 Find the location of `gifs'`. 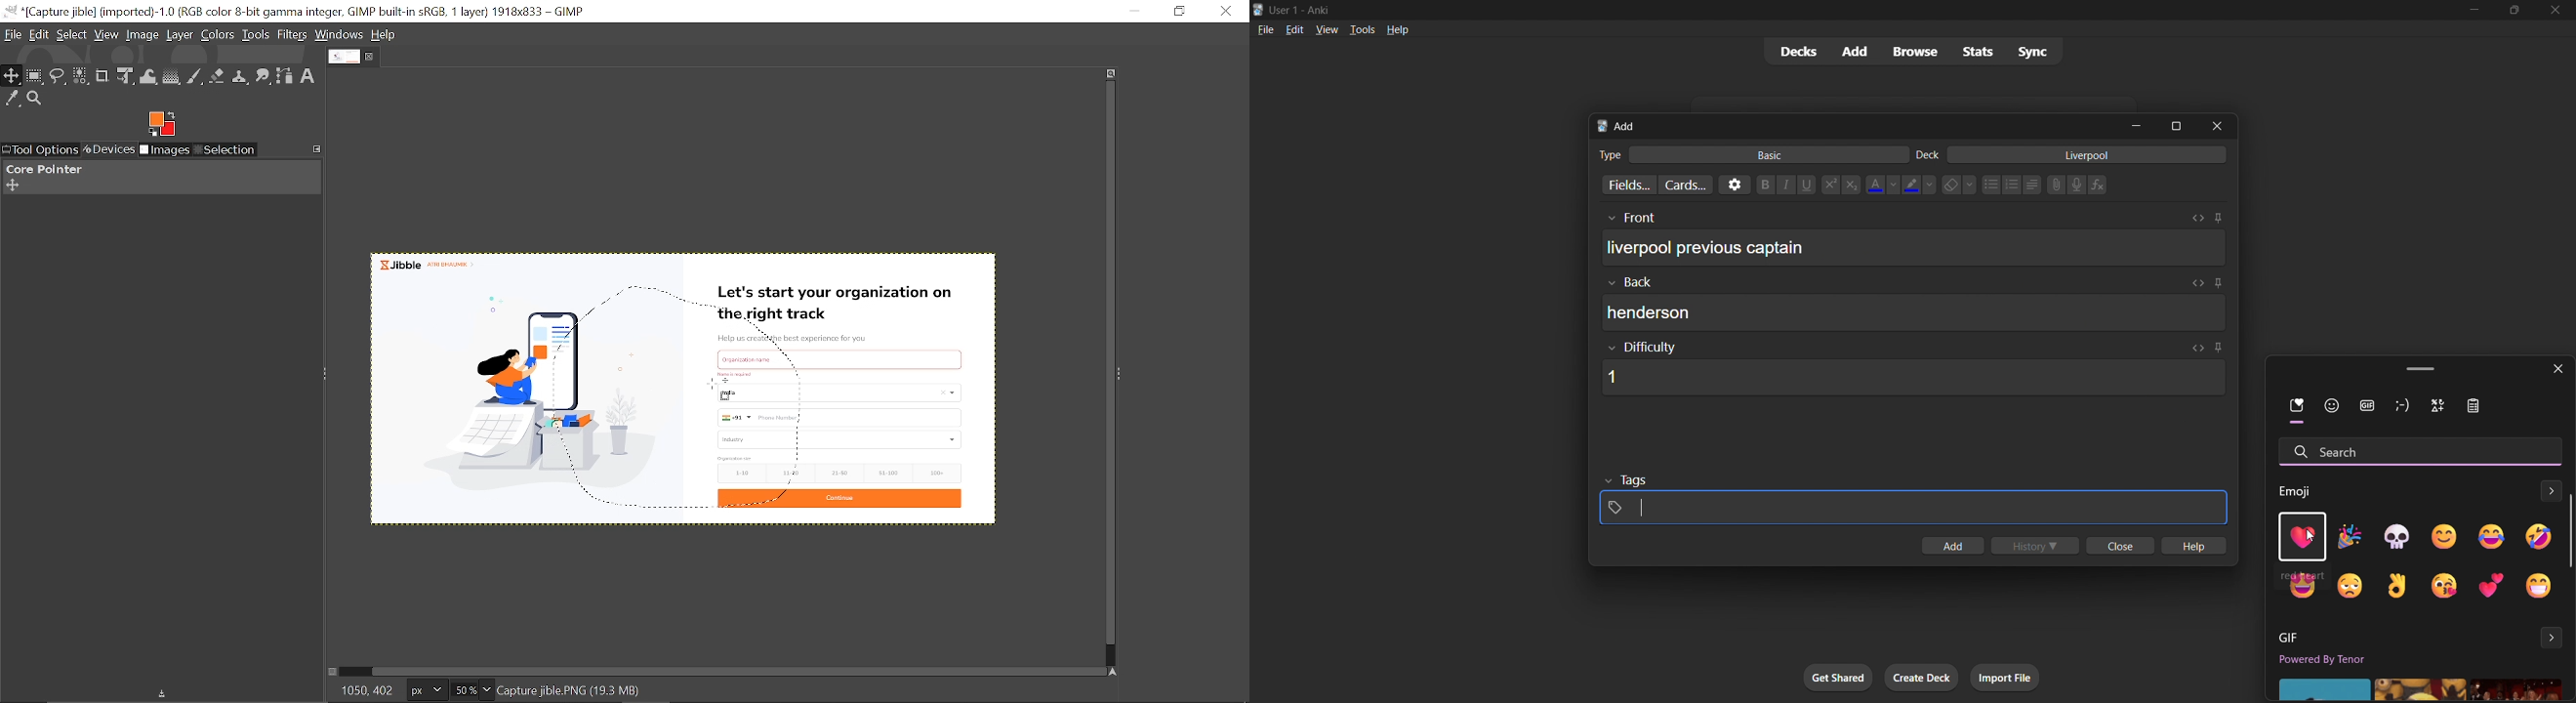

gifs' is located at coordinates (2418, 688).